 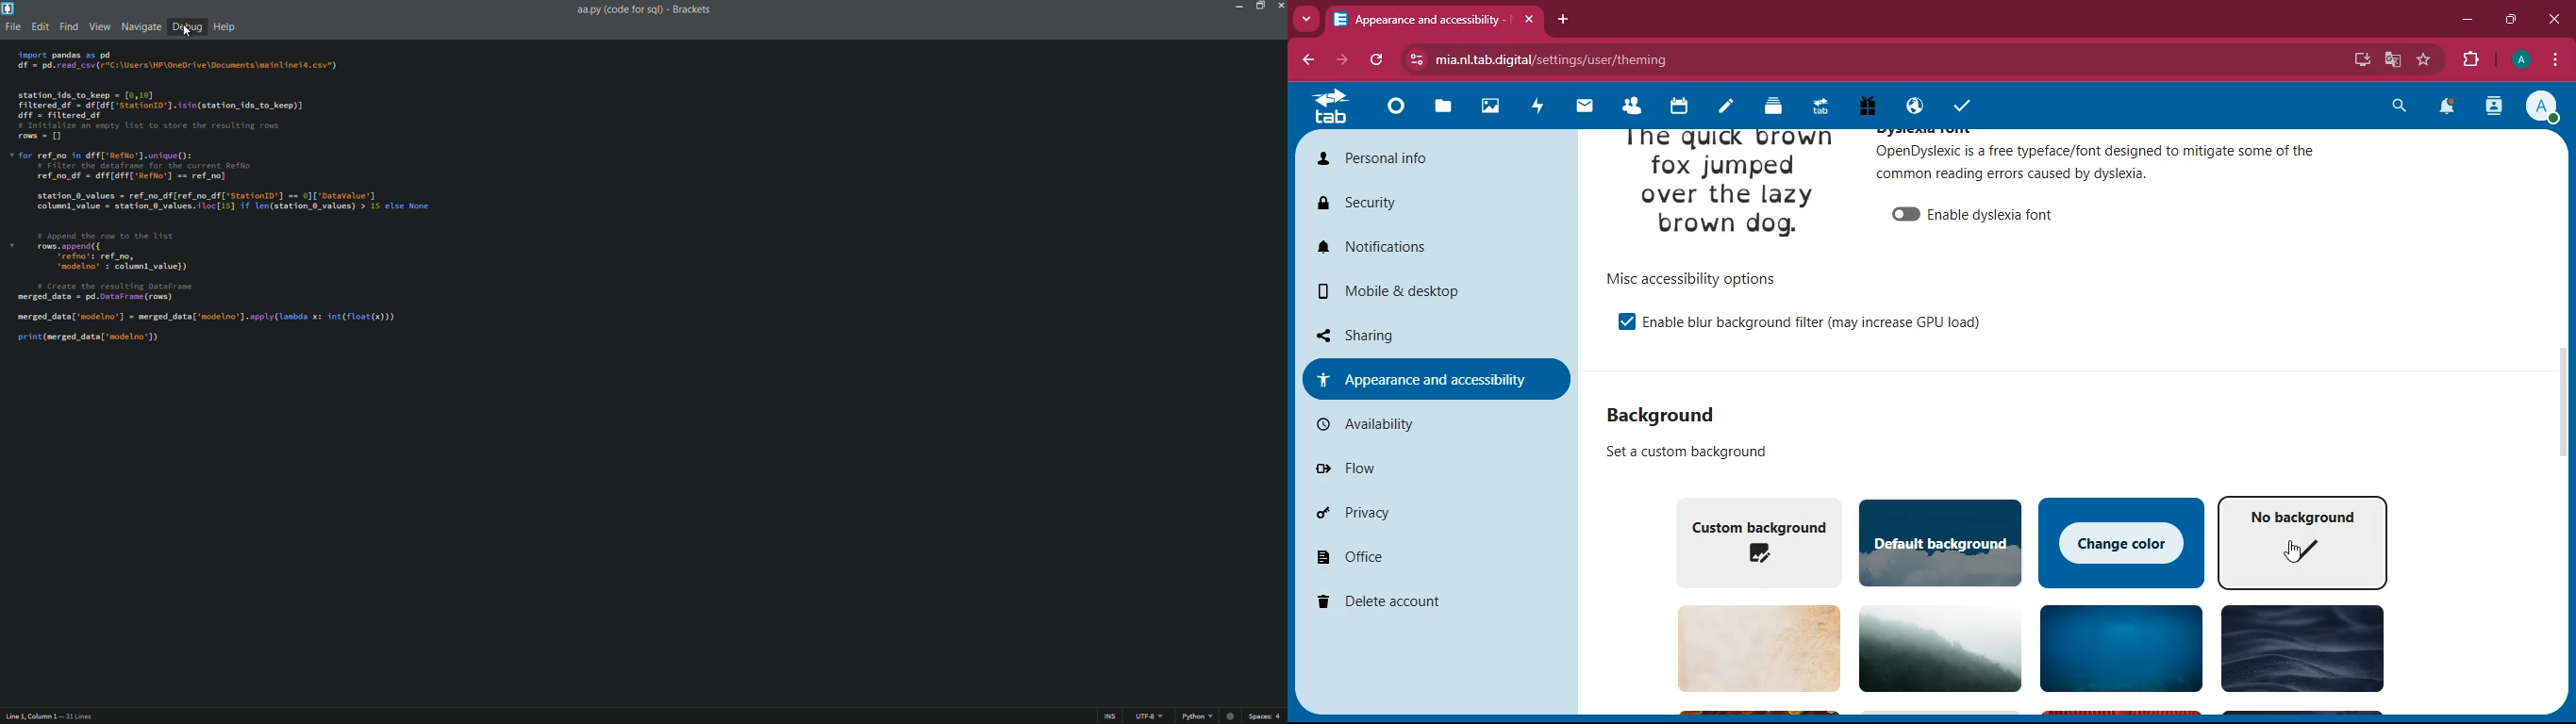 What do you see at coordinates (1729, 189) in the screenshot?
I see `image` at bounding box center [1729, 189].